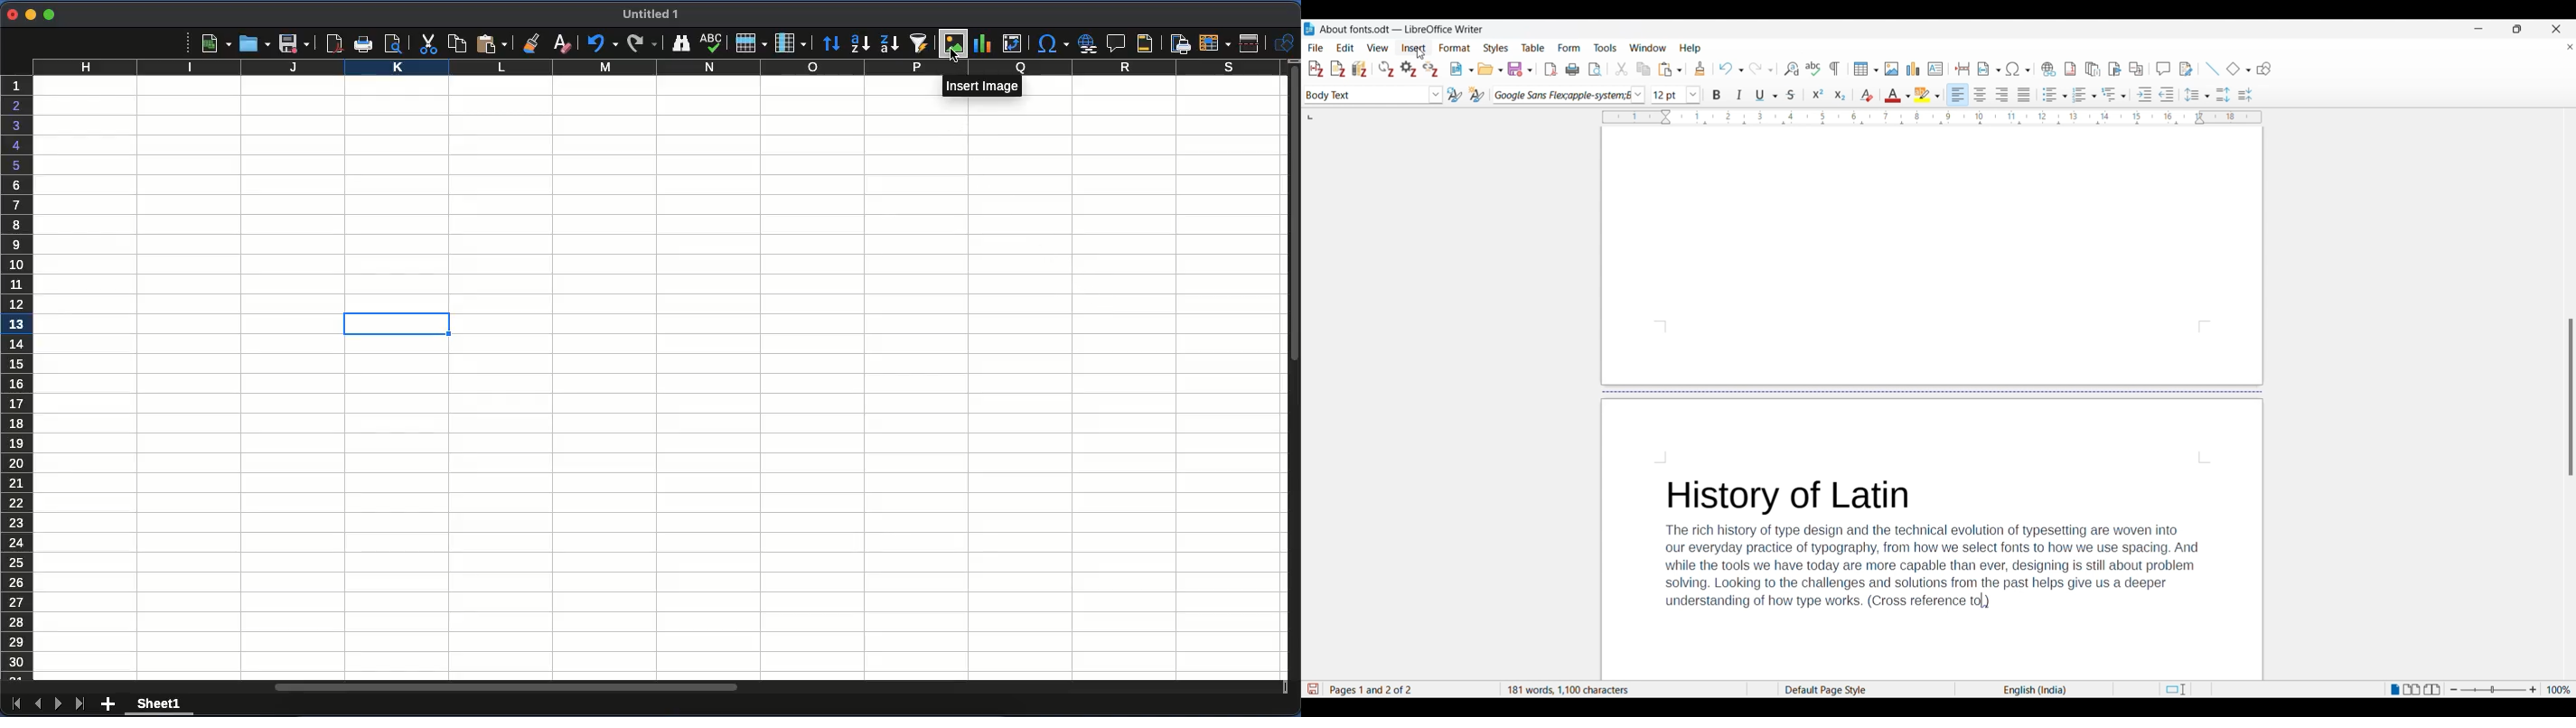  What do you see at coordinates (655, 69) in the screenshot?
I see `column` at bounding box center [655, 69].